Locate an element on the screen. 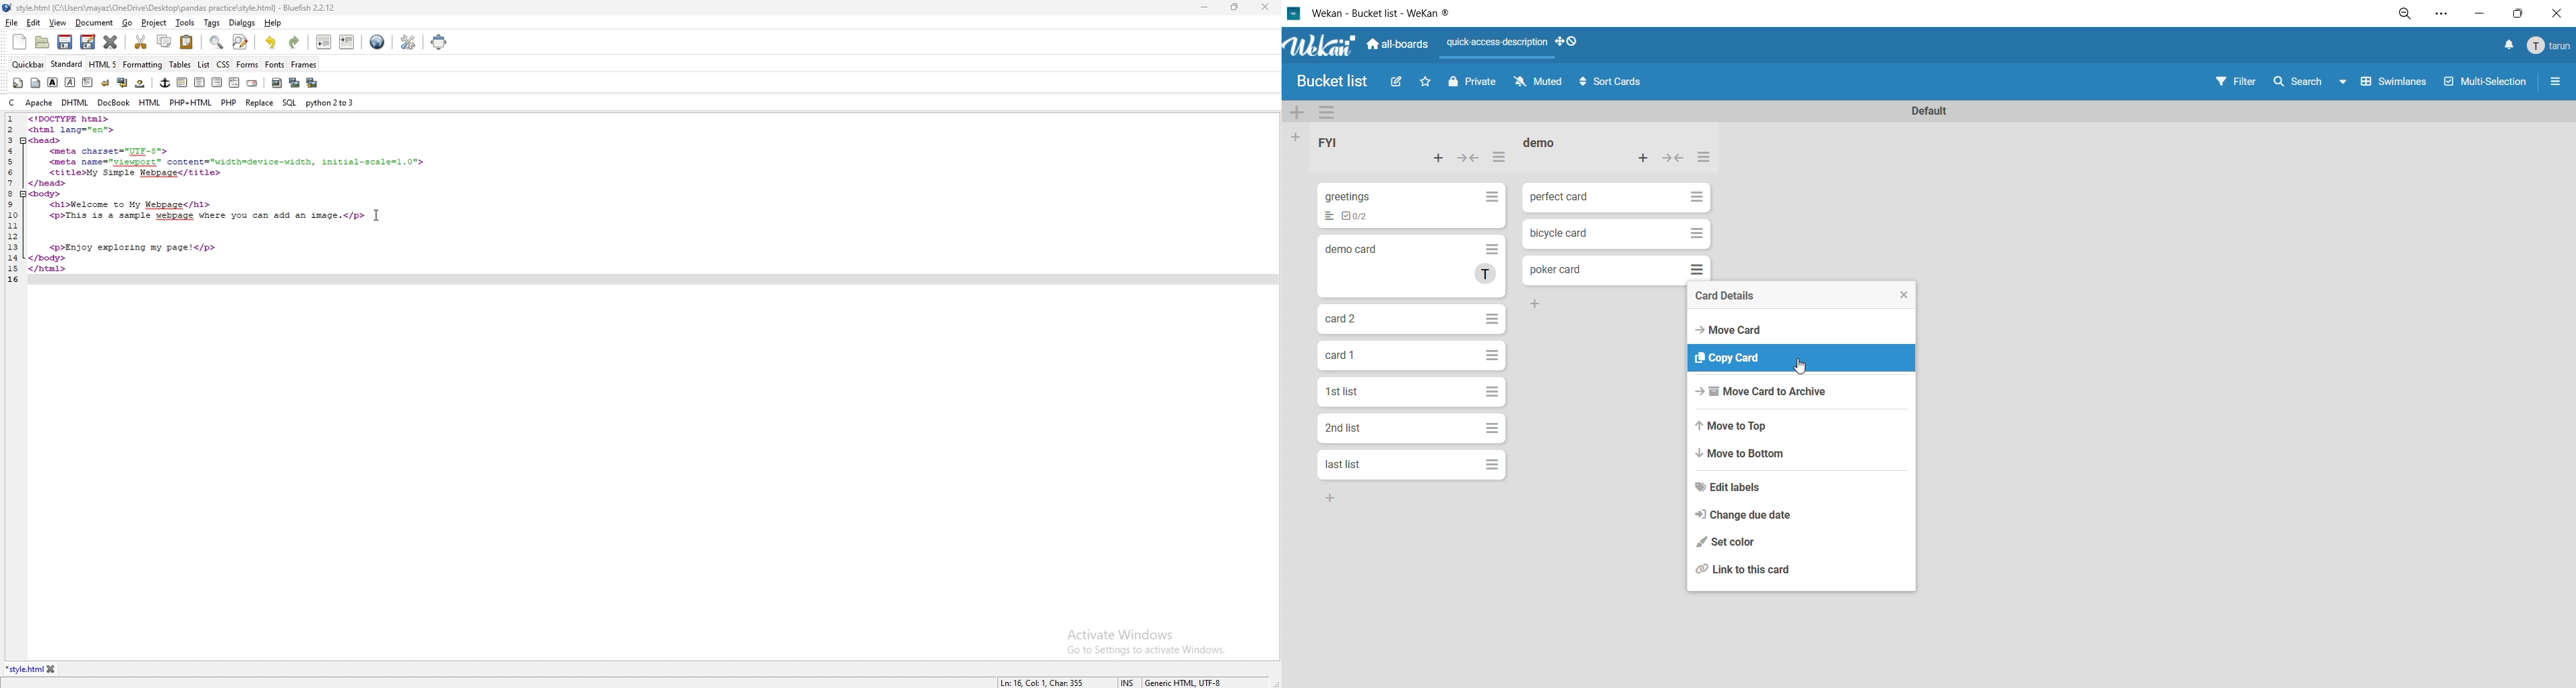 This screenshot has height=700, width=2576. Todos is located at coordinates (1360, 217).